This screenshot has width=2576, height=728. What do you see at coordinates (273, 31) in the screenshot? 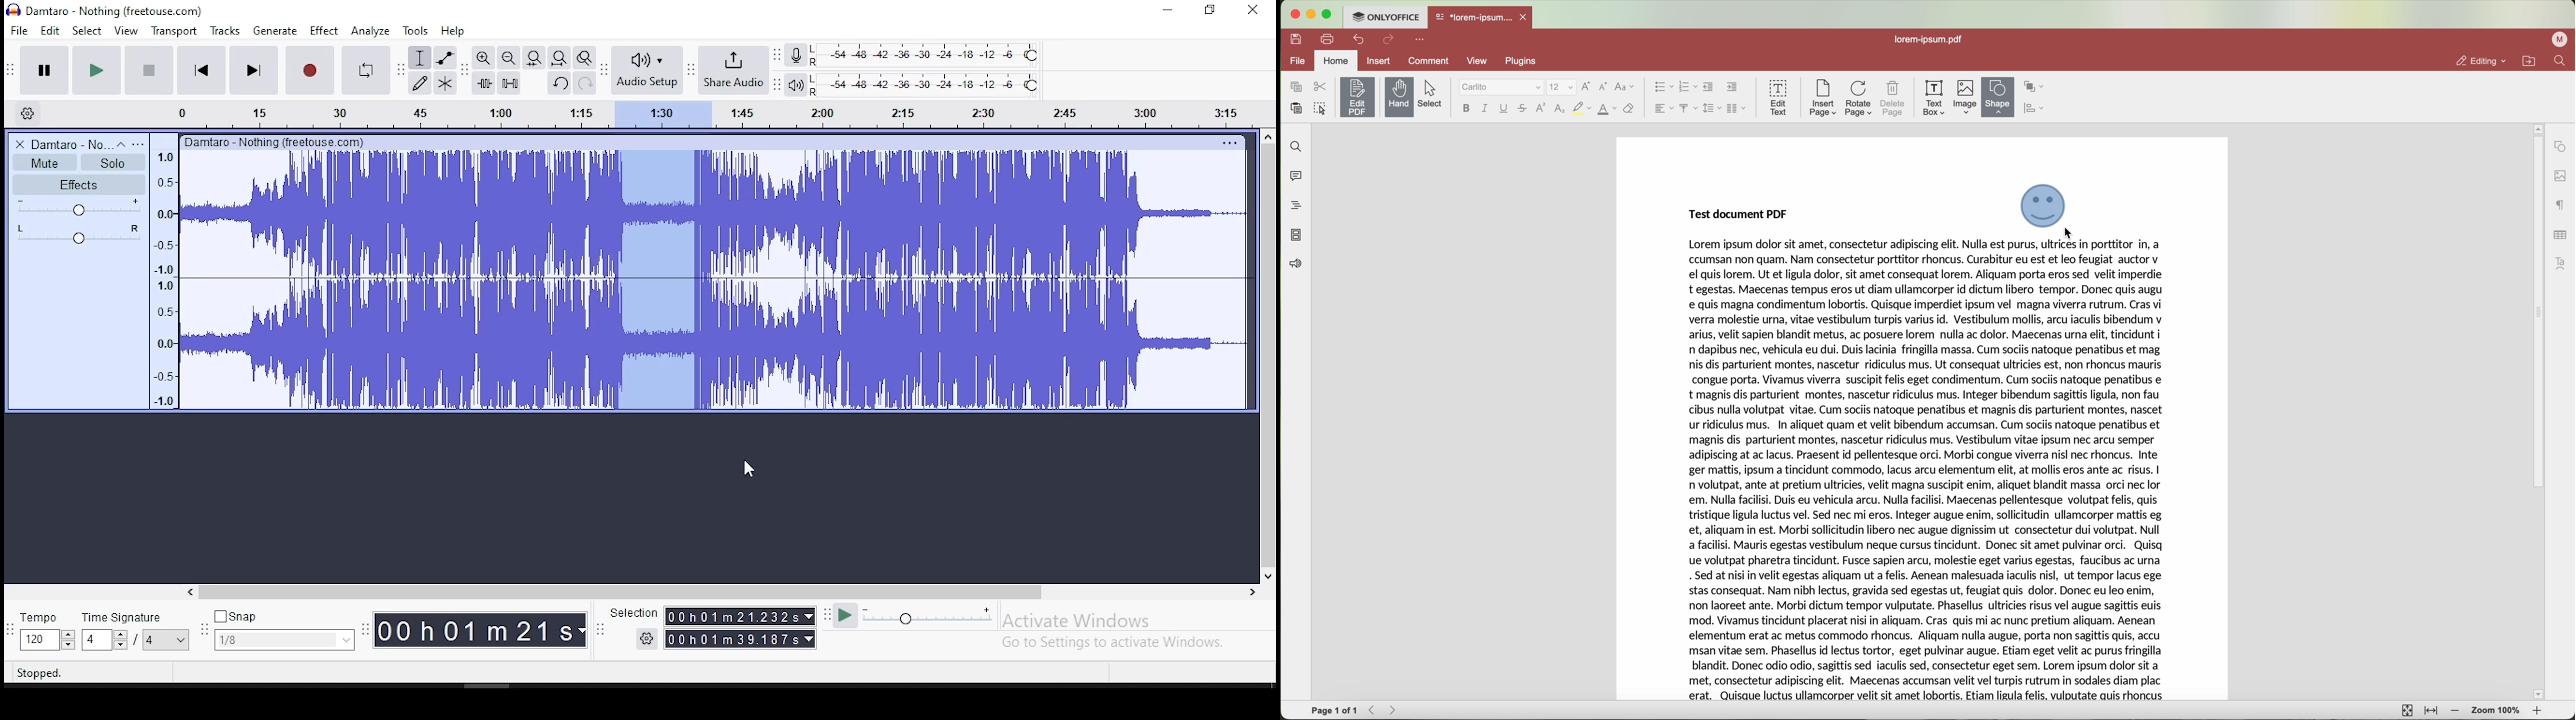
I see `generate` at bounding box center [273, 31].